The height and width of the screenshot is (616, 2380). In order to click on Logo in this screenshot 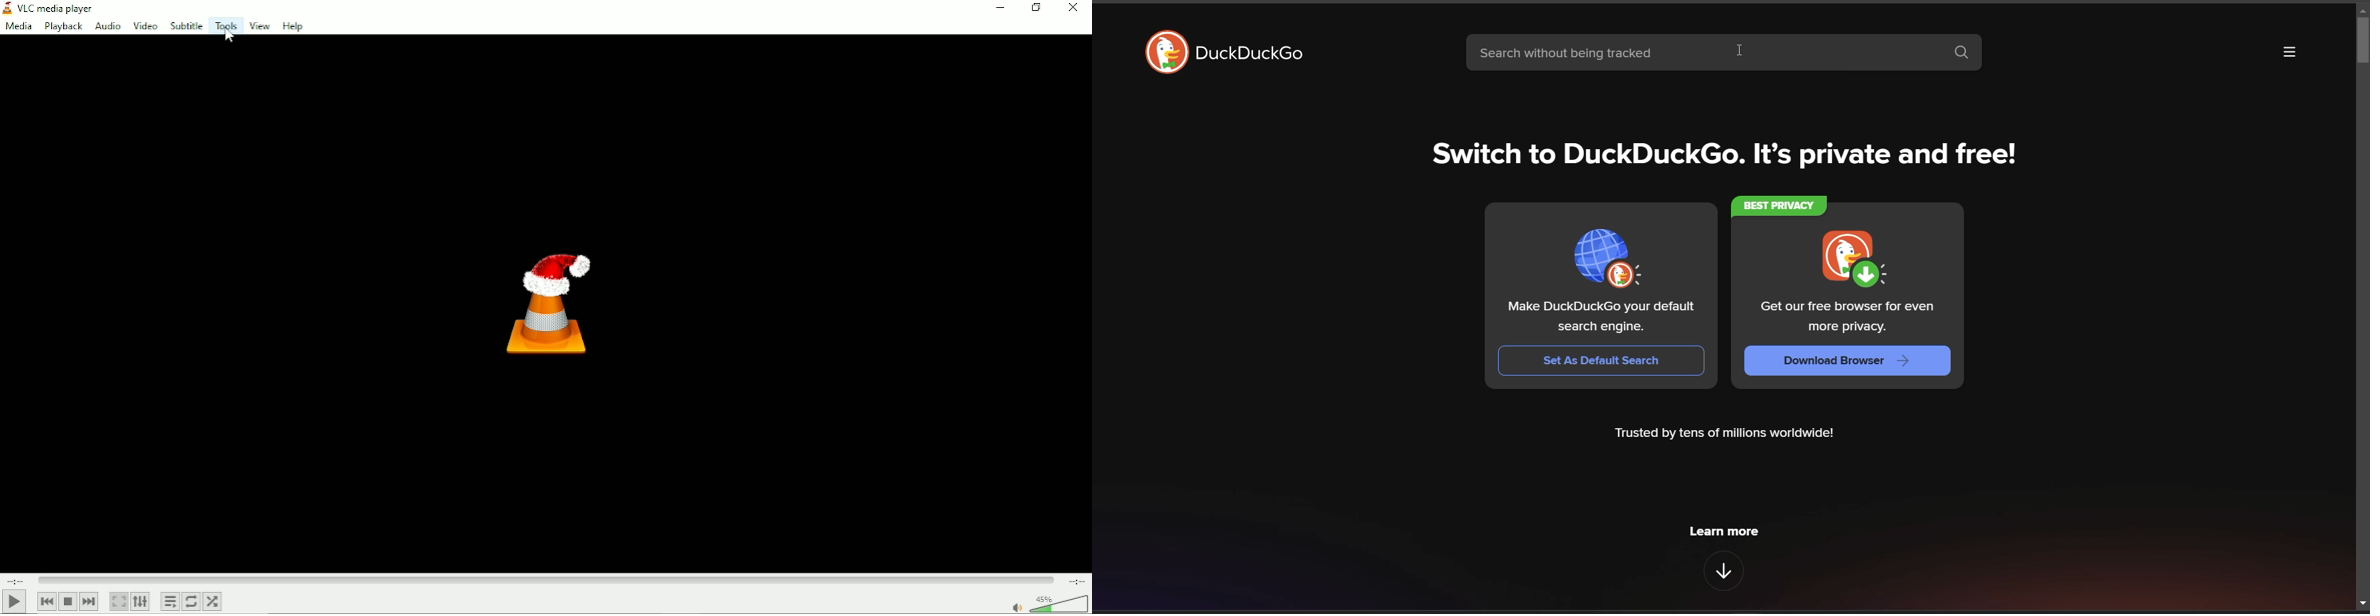, I will do `click(549, 302)`.